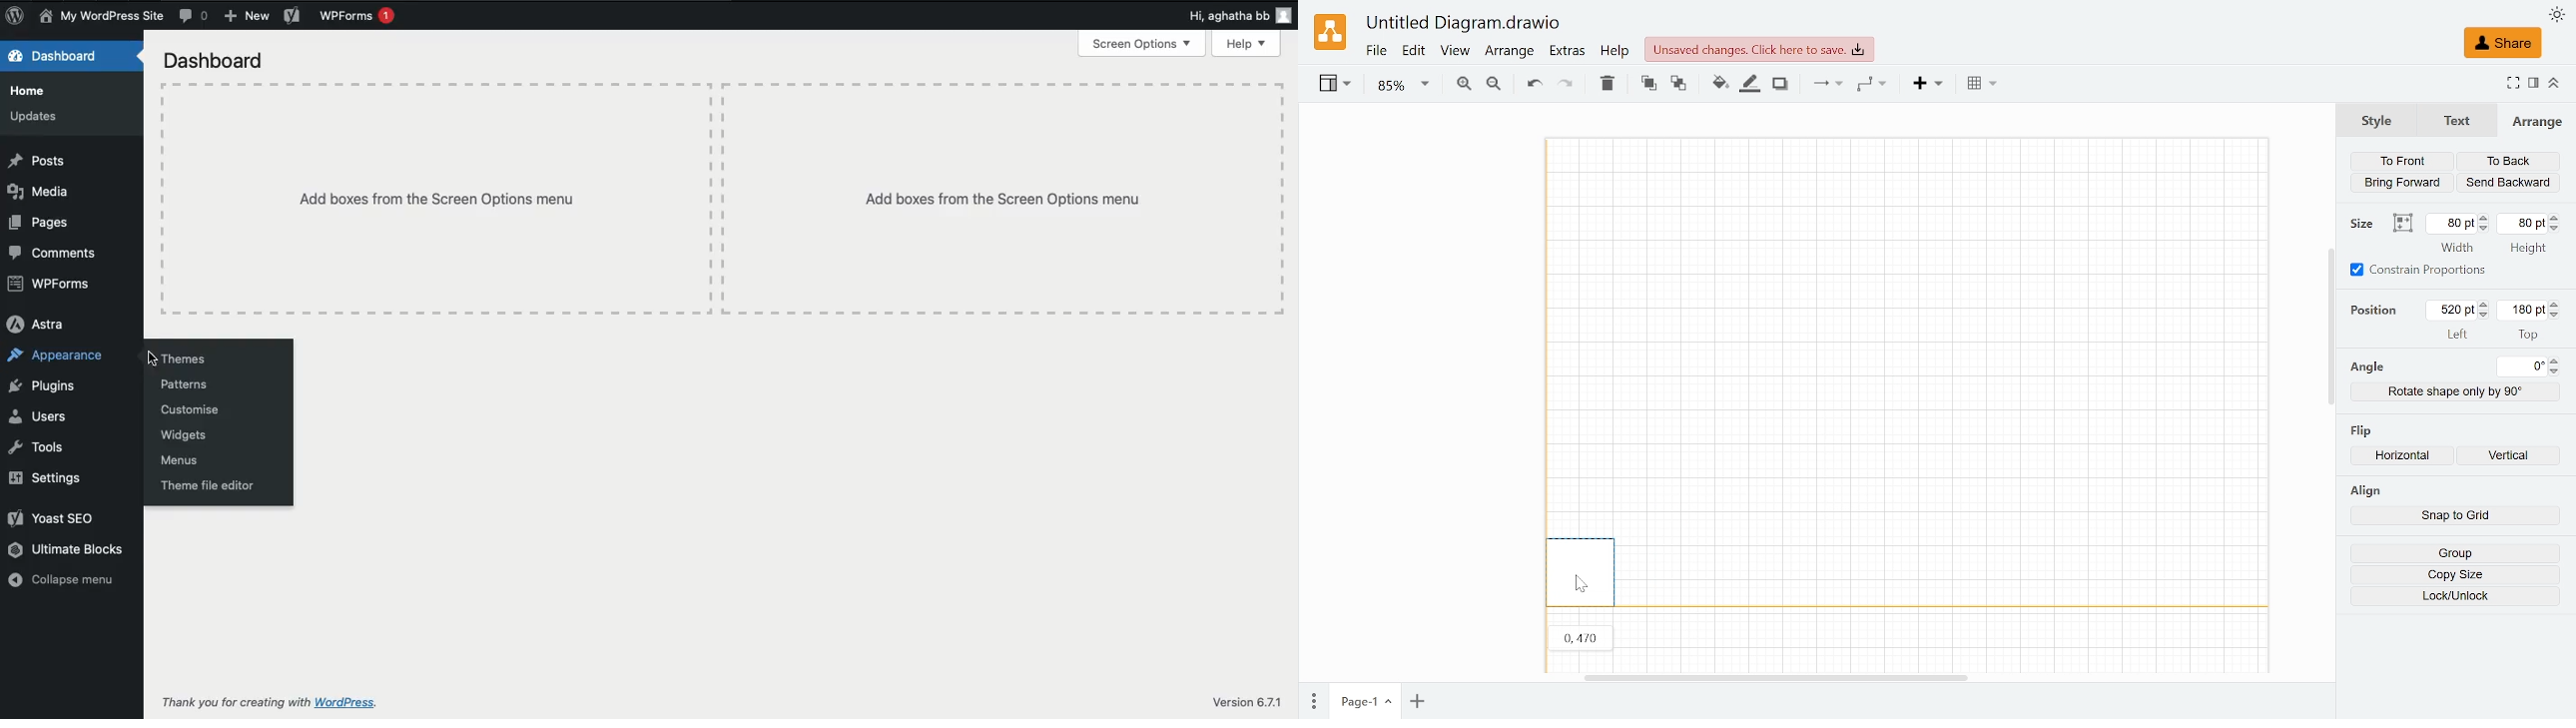 This screenshot has height=728, width=2576. What do you see at coordinates (180, 459) in the screenshot?
I see `Menus` at bounding box center [180, 459].